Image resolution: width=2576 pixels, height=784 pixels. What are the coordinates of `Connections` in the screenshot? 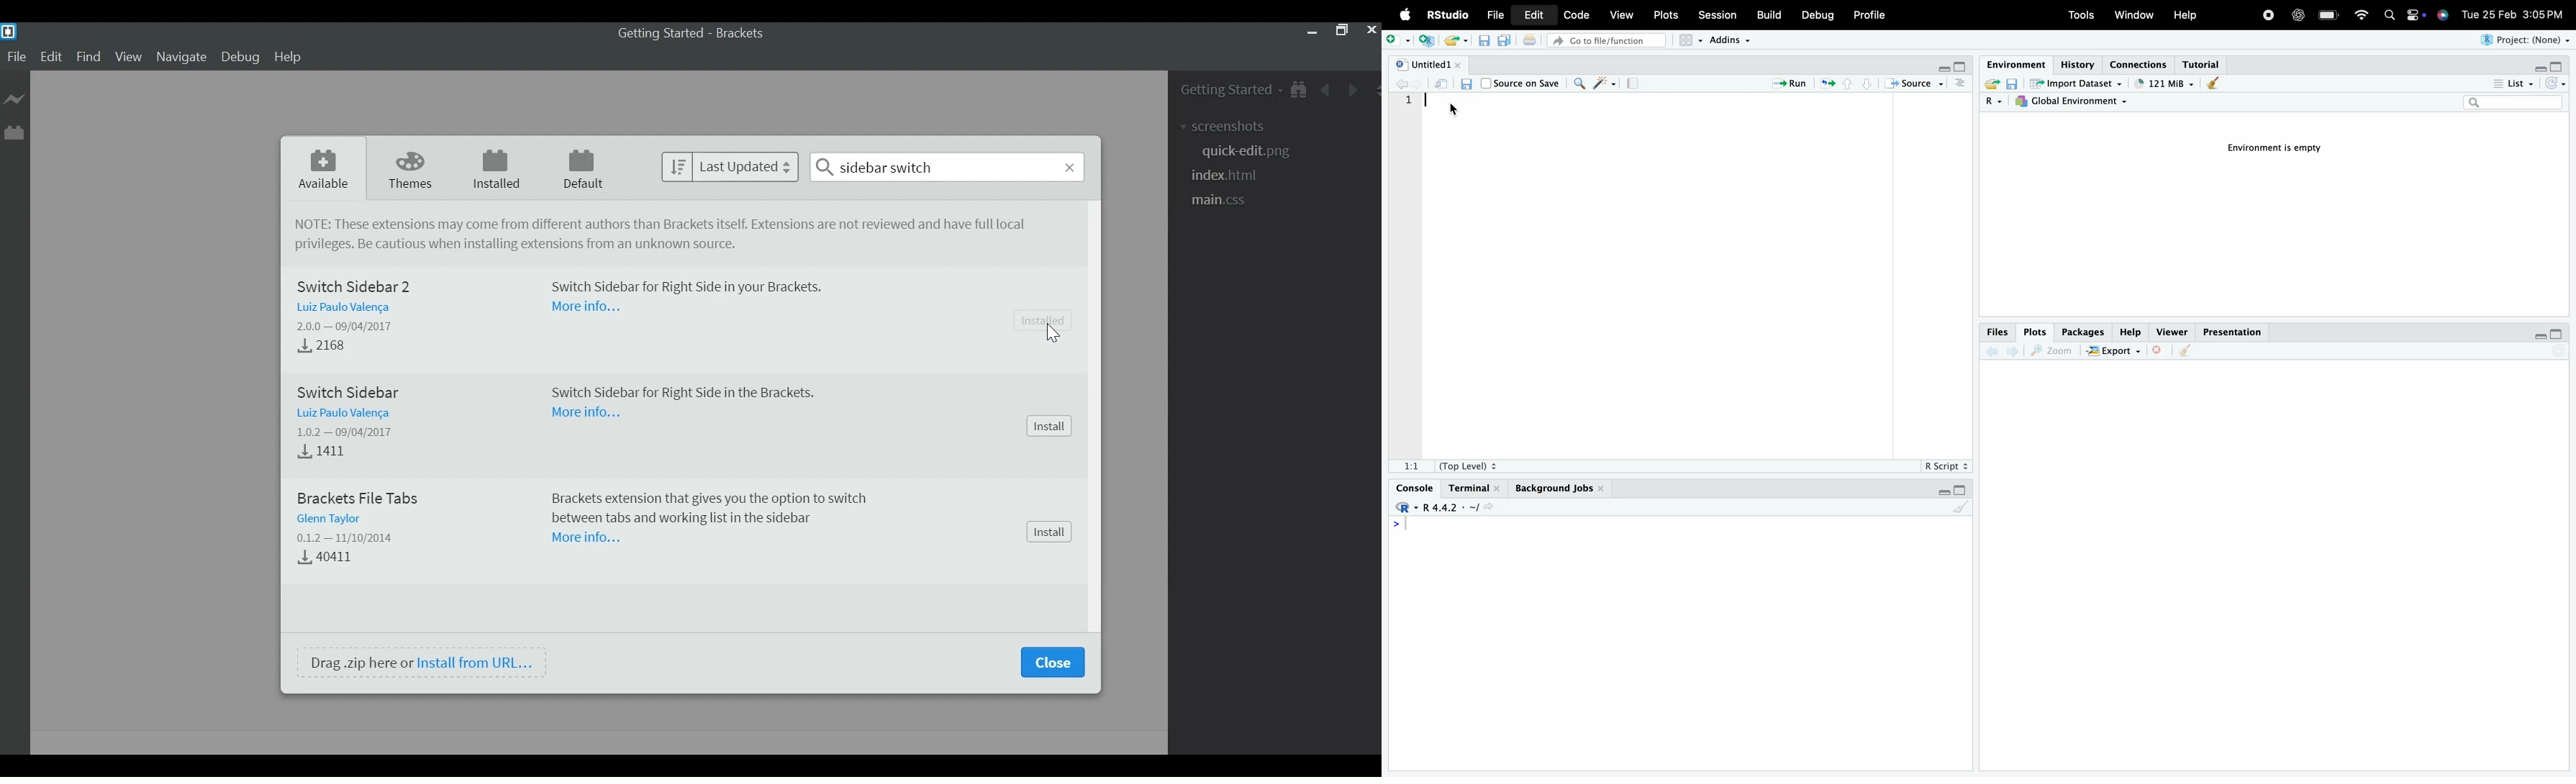 It's located at (2142, 64).